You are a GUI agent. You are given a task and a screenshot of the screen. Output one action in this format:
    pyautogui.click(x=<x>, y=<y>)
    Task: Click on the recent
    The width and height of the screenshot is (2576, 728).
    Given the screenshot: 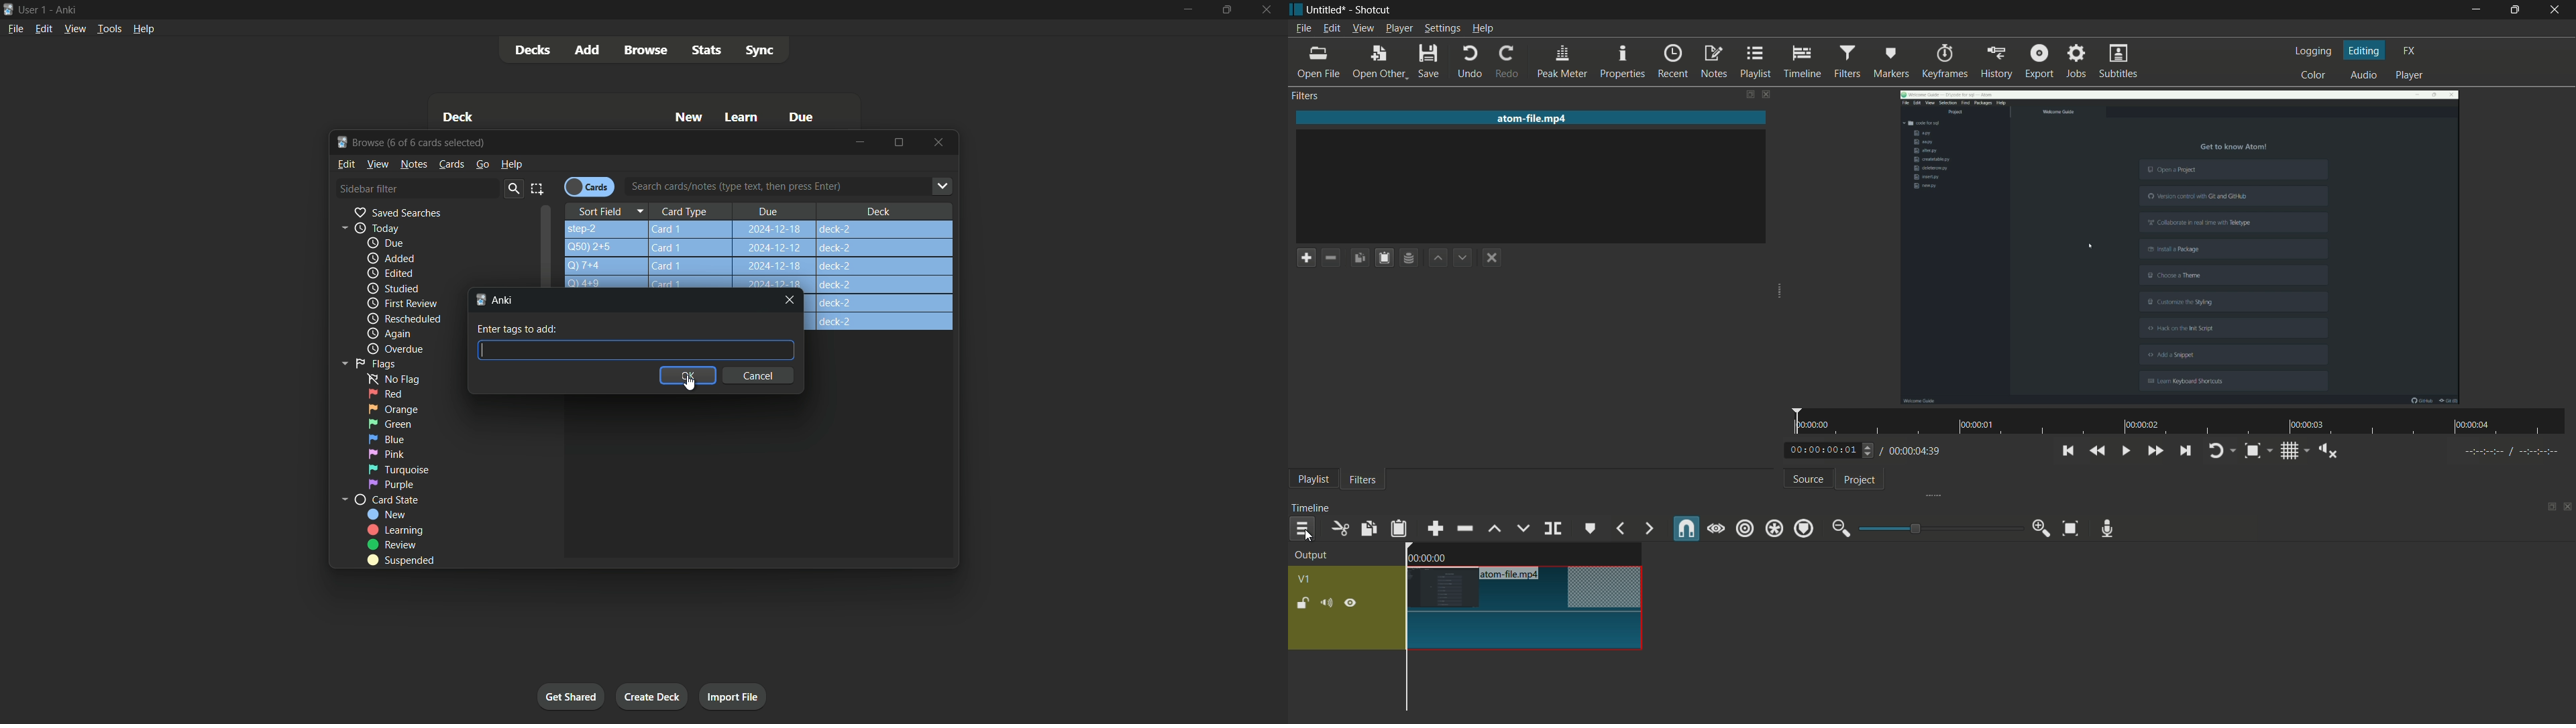 What is the action you would take?
    pyautogui.click(x=1673, y=62)
    